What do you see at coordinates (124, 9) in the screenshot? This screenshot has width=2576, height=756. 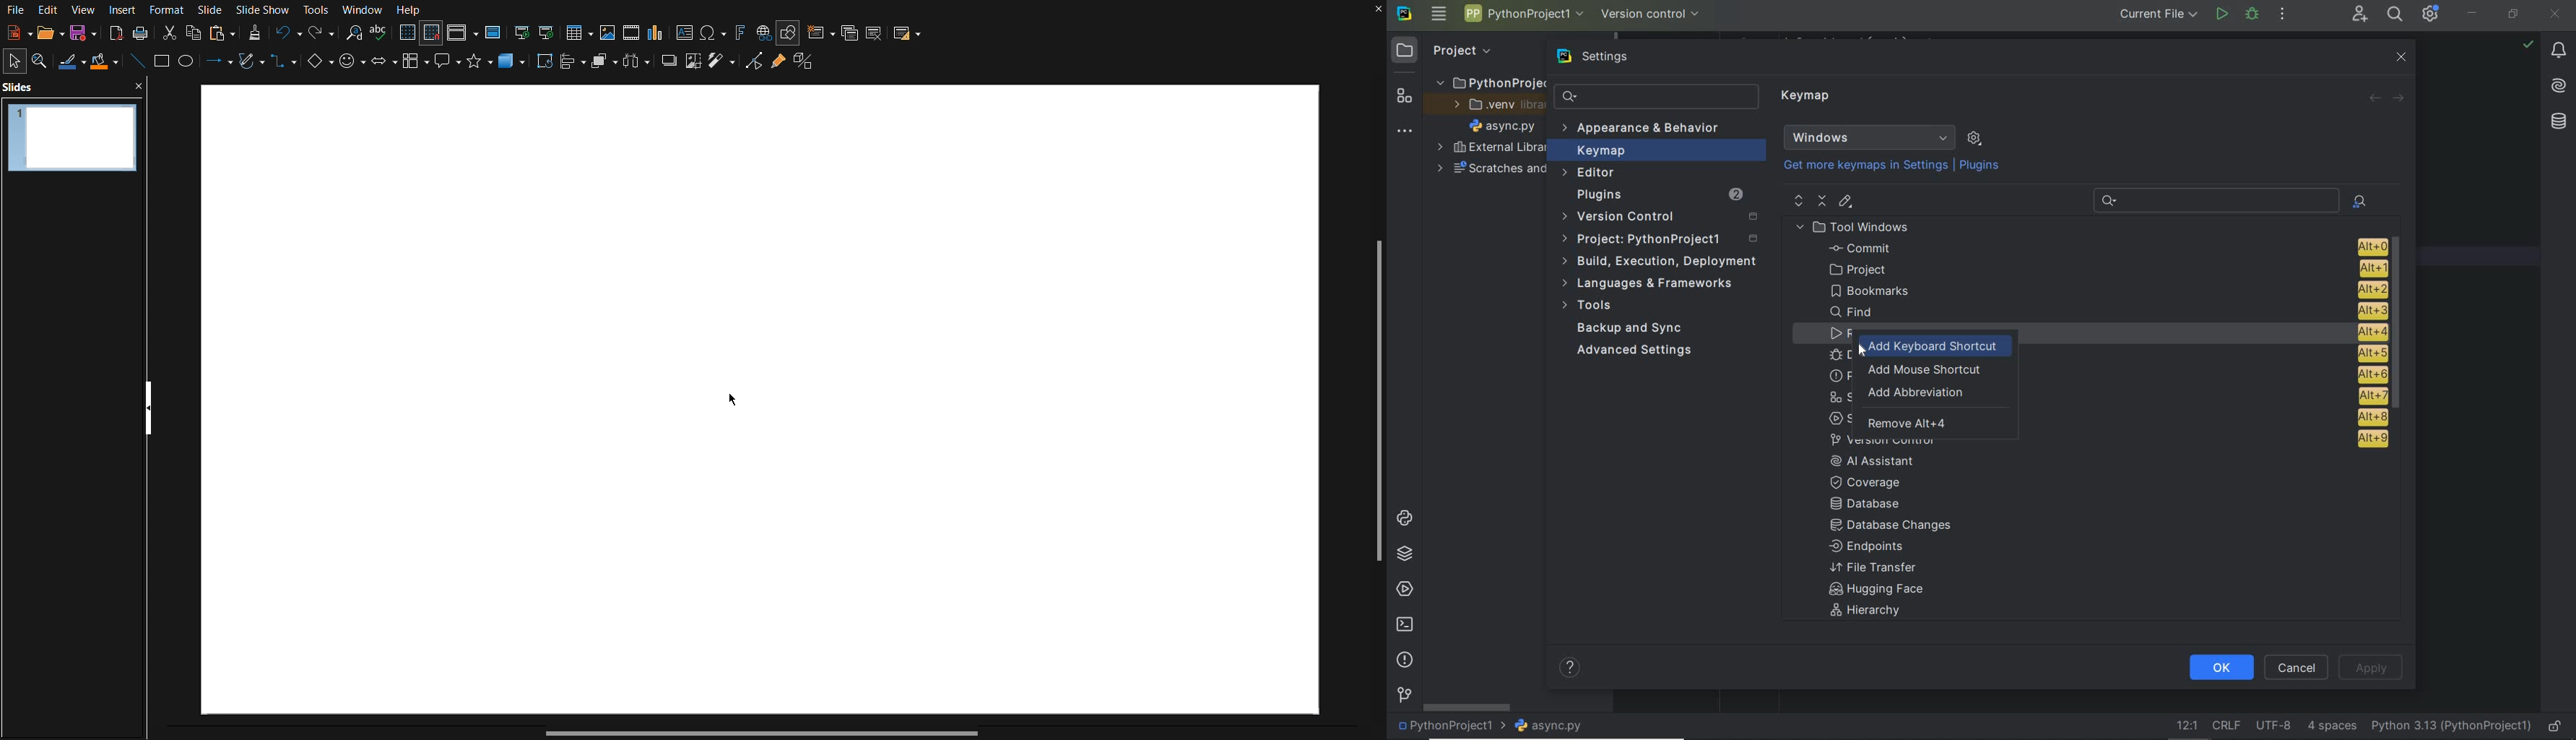 I see `Insert` at bounding box center [124, 9].